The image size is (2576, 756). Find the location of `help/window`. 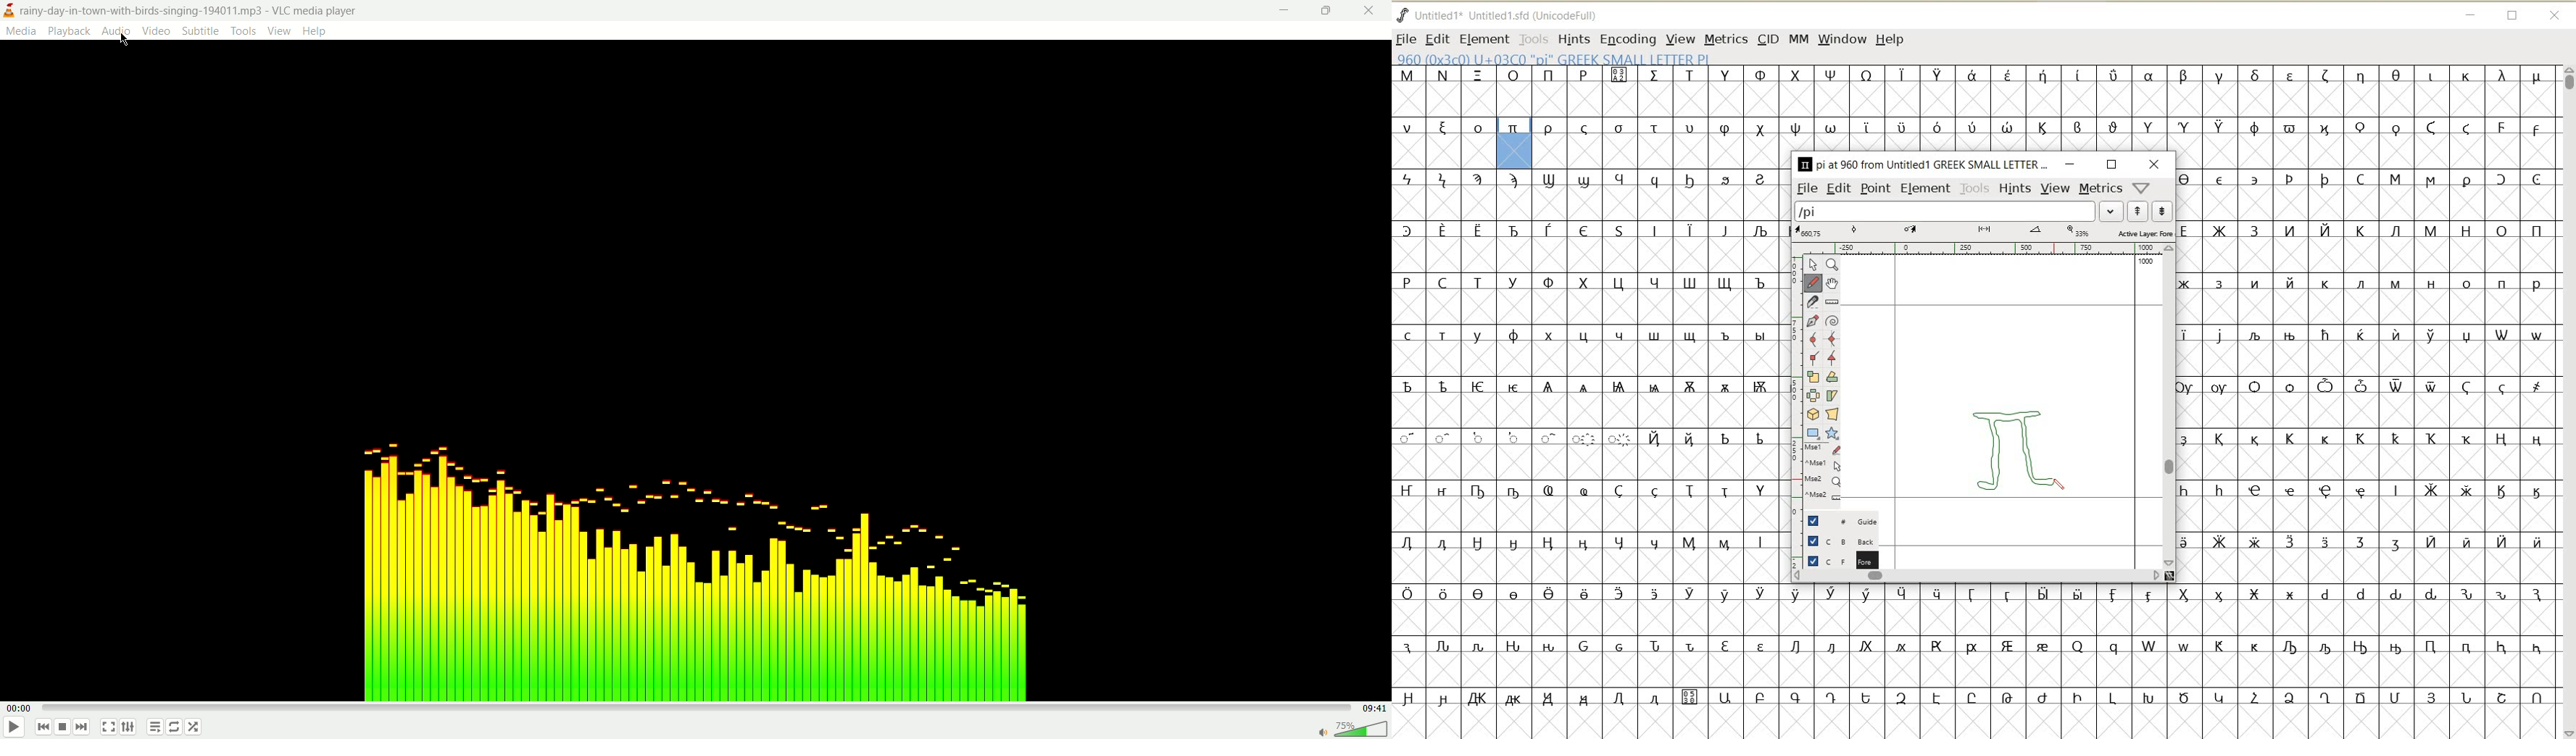

help/window is located at coordinates (2142, 188).